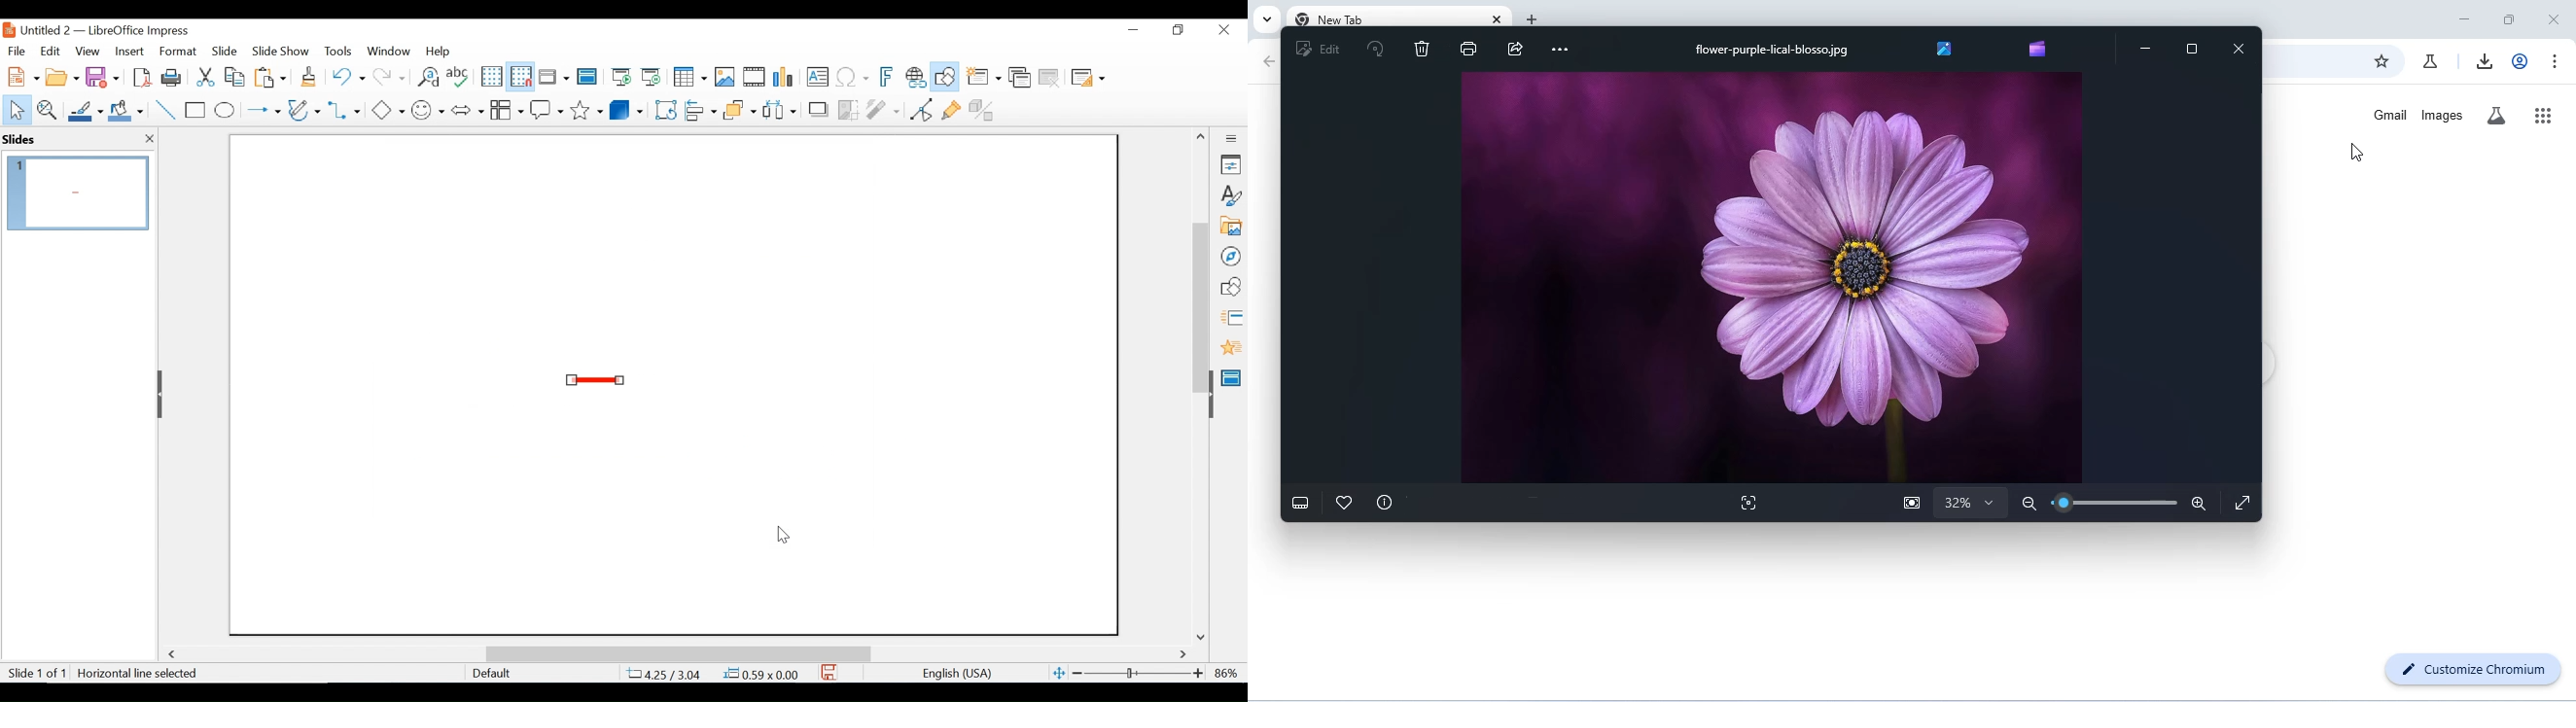 This screenshot has width=2576, height=728. Describe the element at coordinates (506, 109) in the screenshot. I see `` at that location.